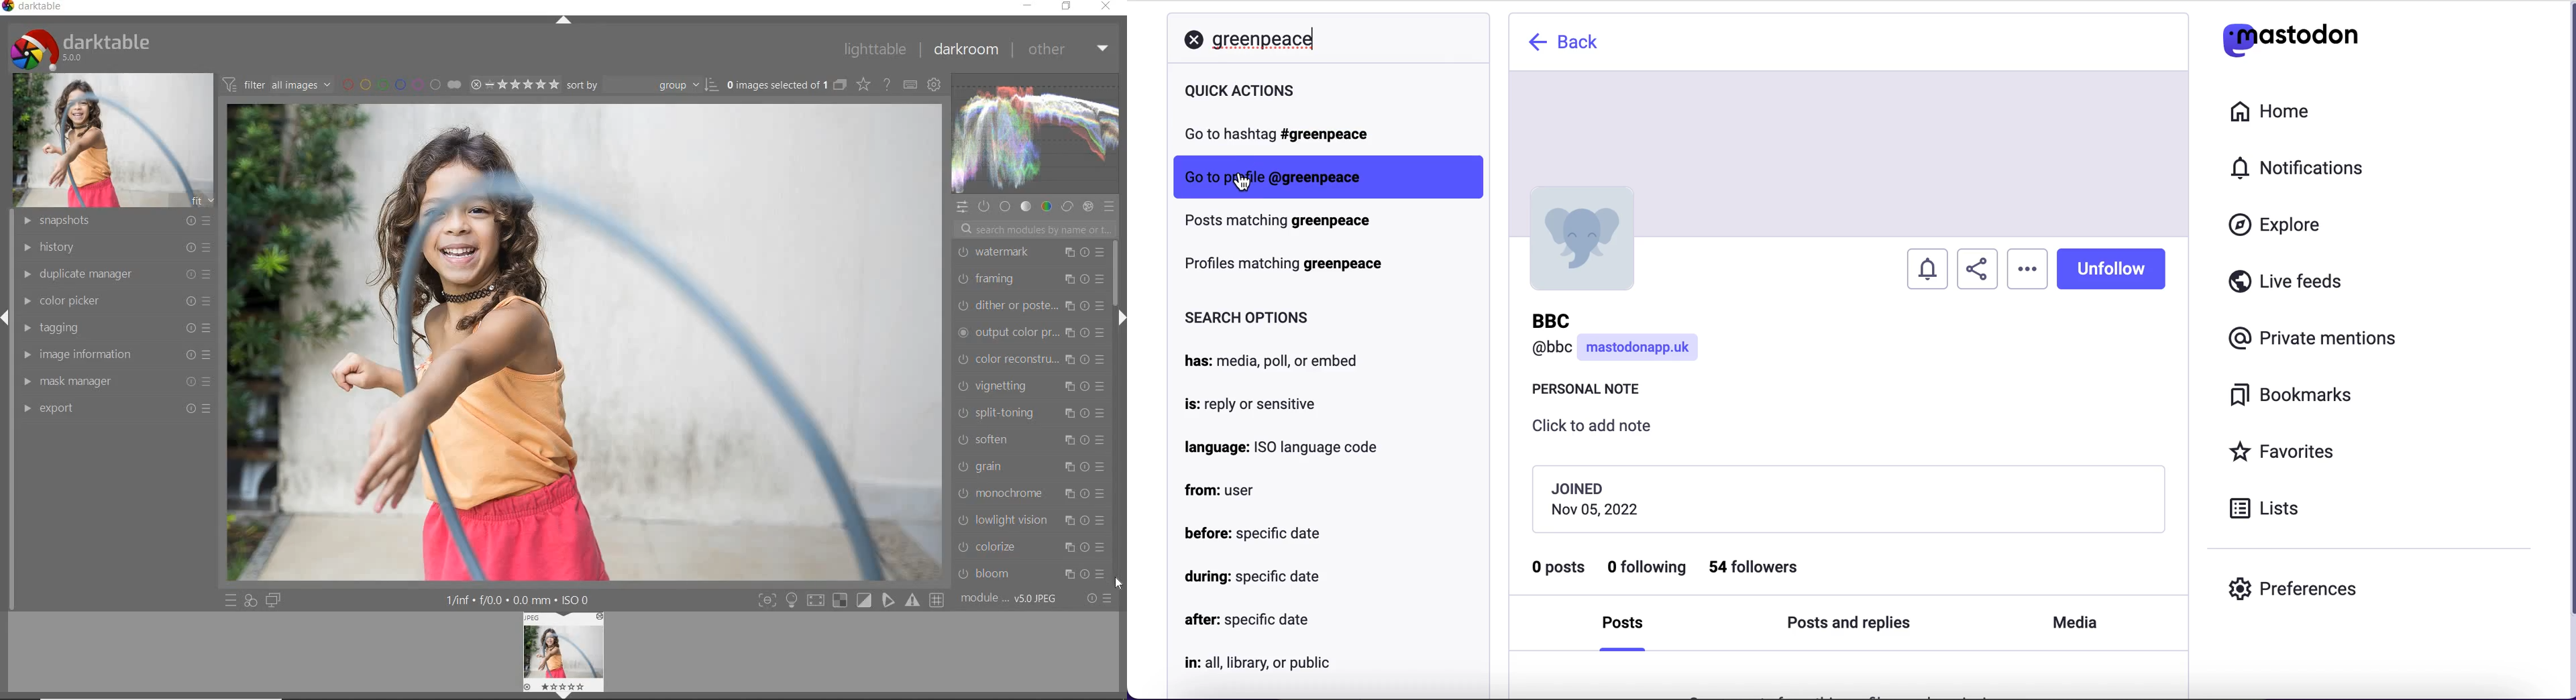  I want to click on filter images, so click(276, 85).